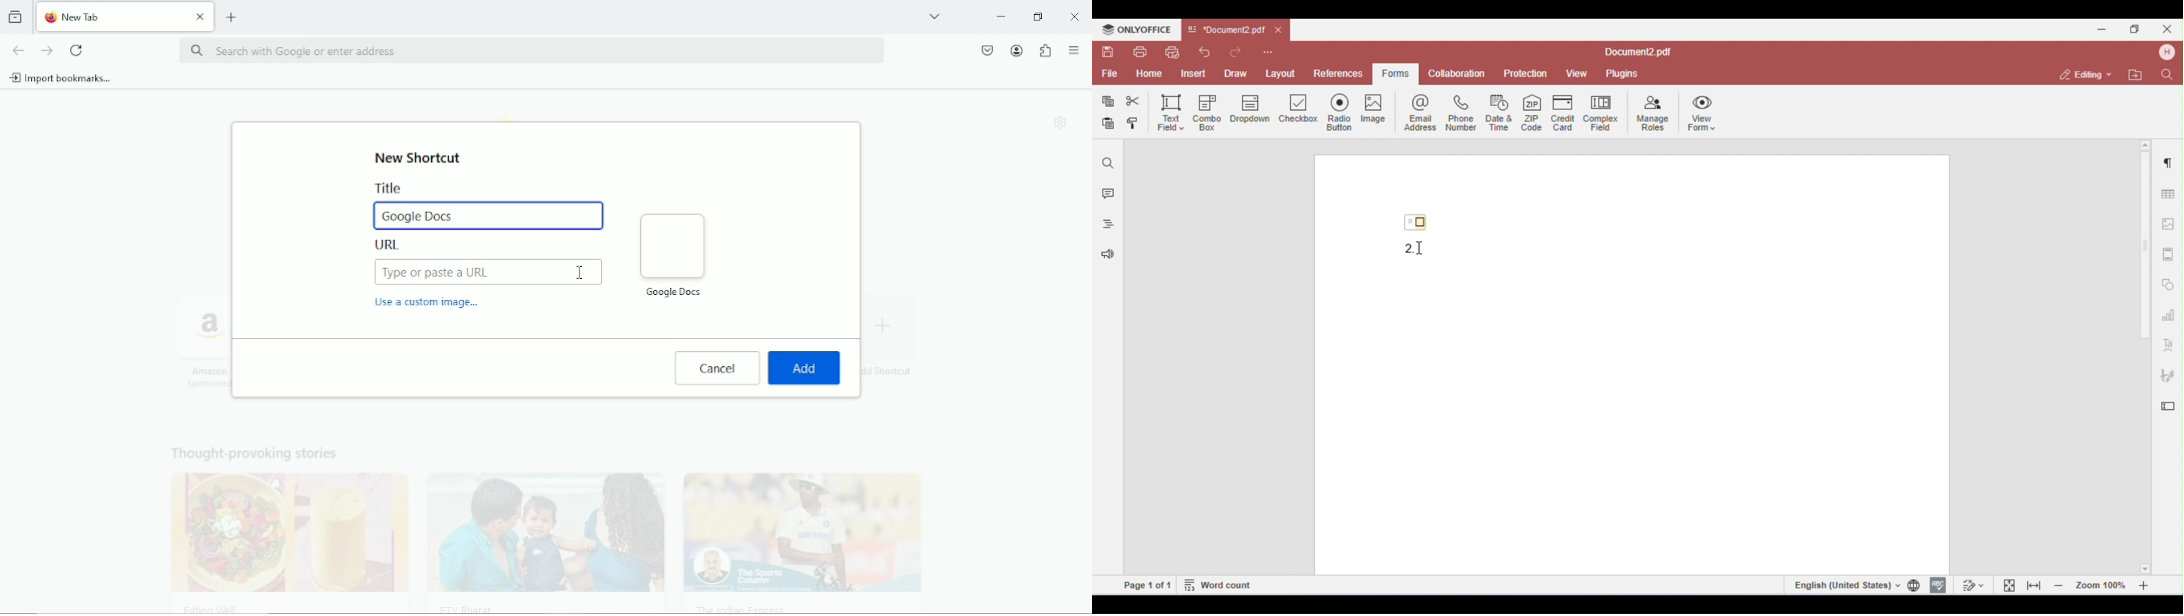 This screenshot has width=2184, height=616. Describe the element at coordinates (61, 77) in the screenshot. I see `import bookmarks` at that location.